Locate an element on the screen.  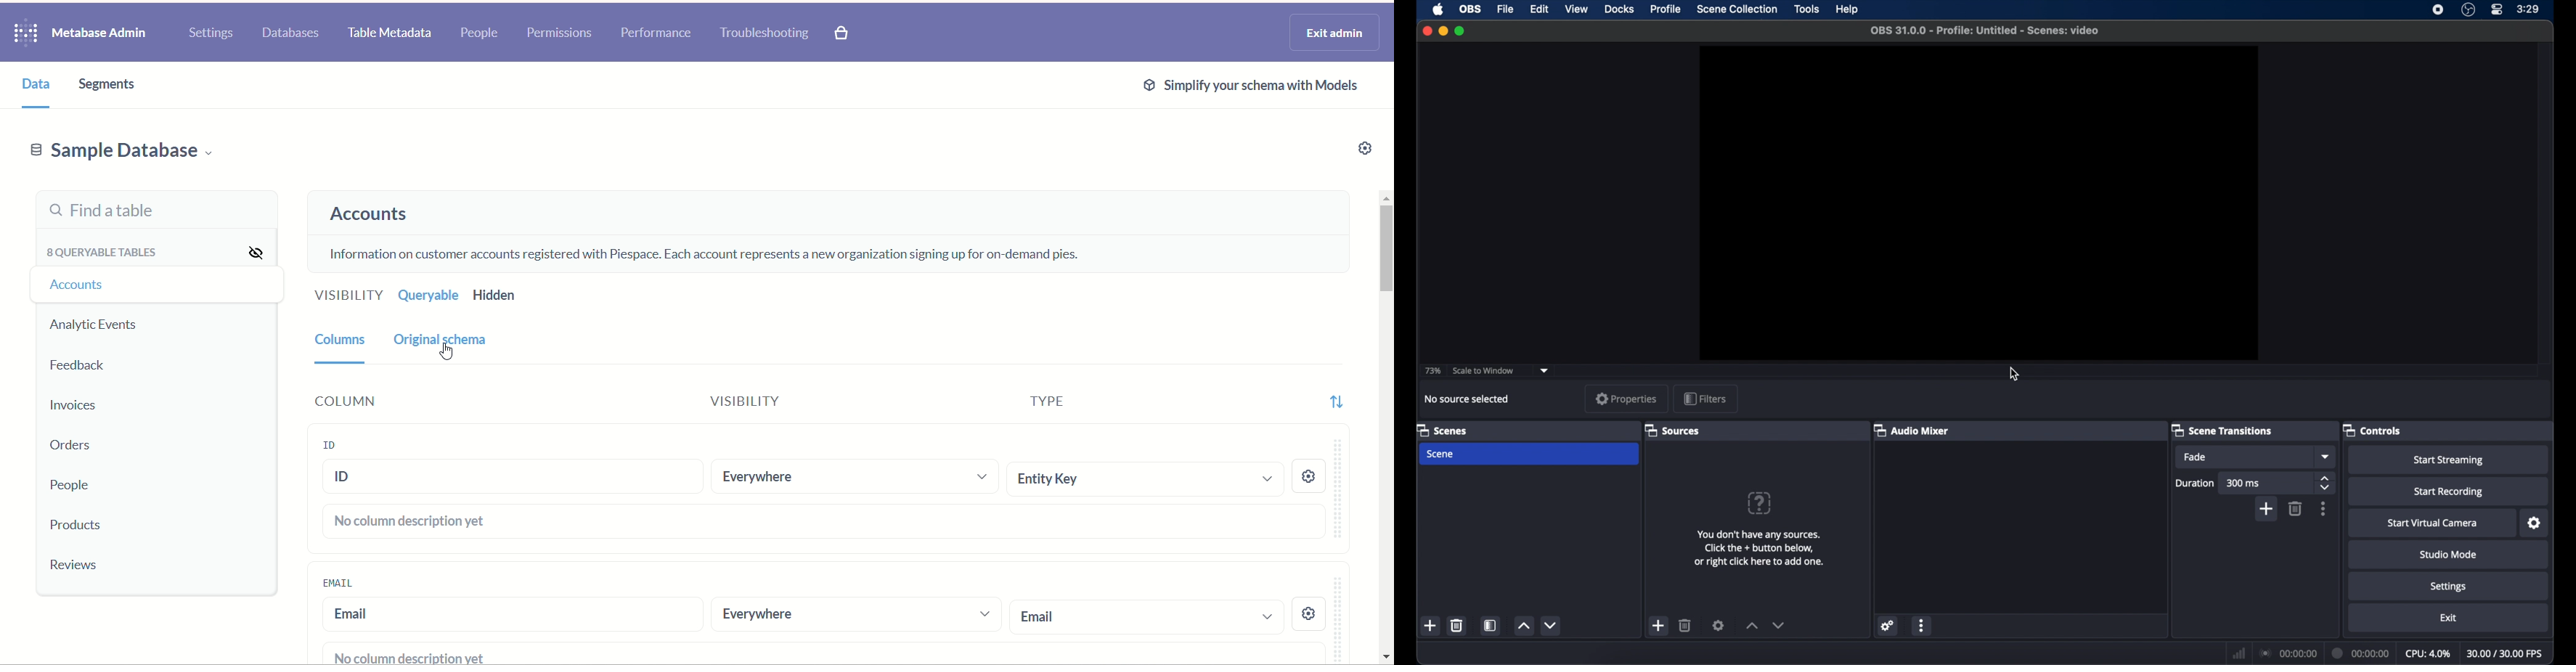
300ms is located at coordinates (2244, 483).